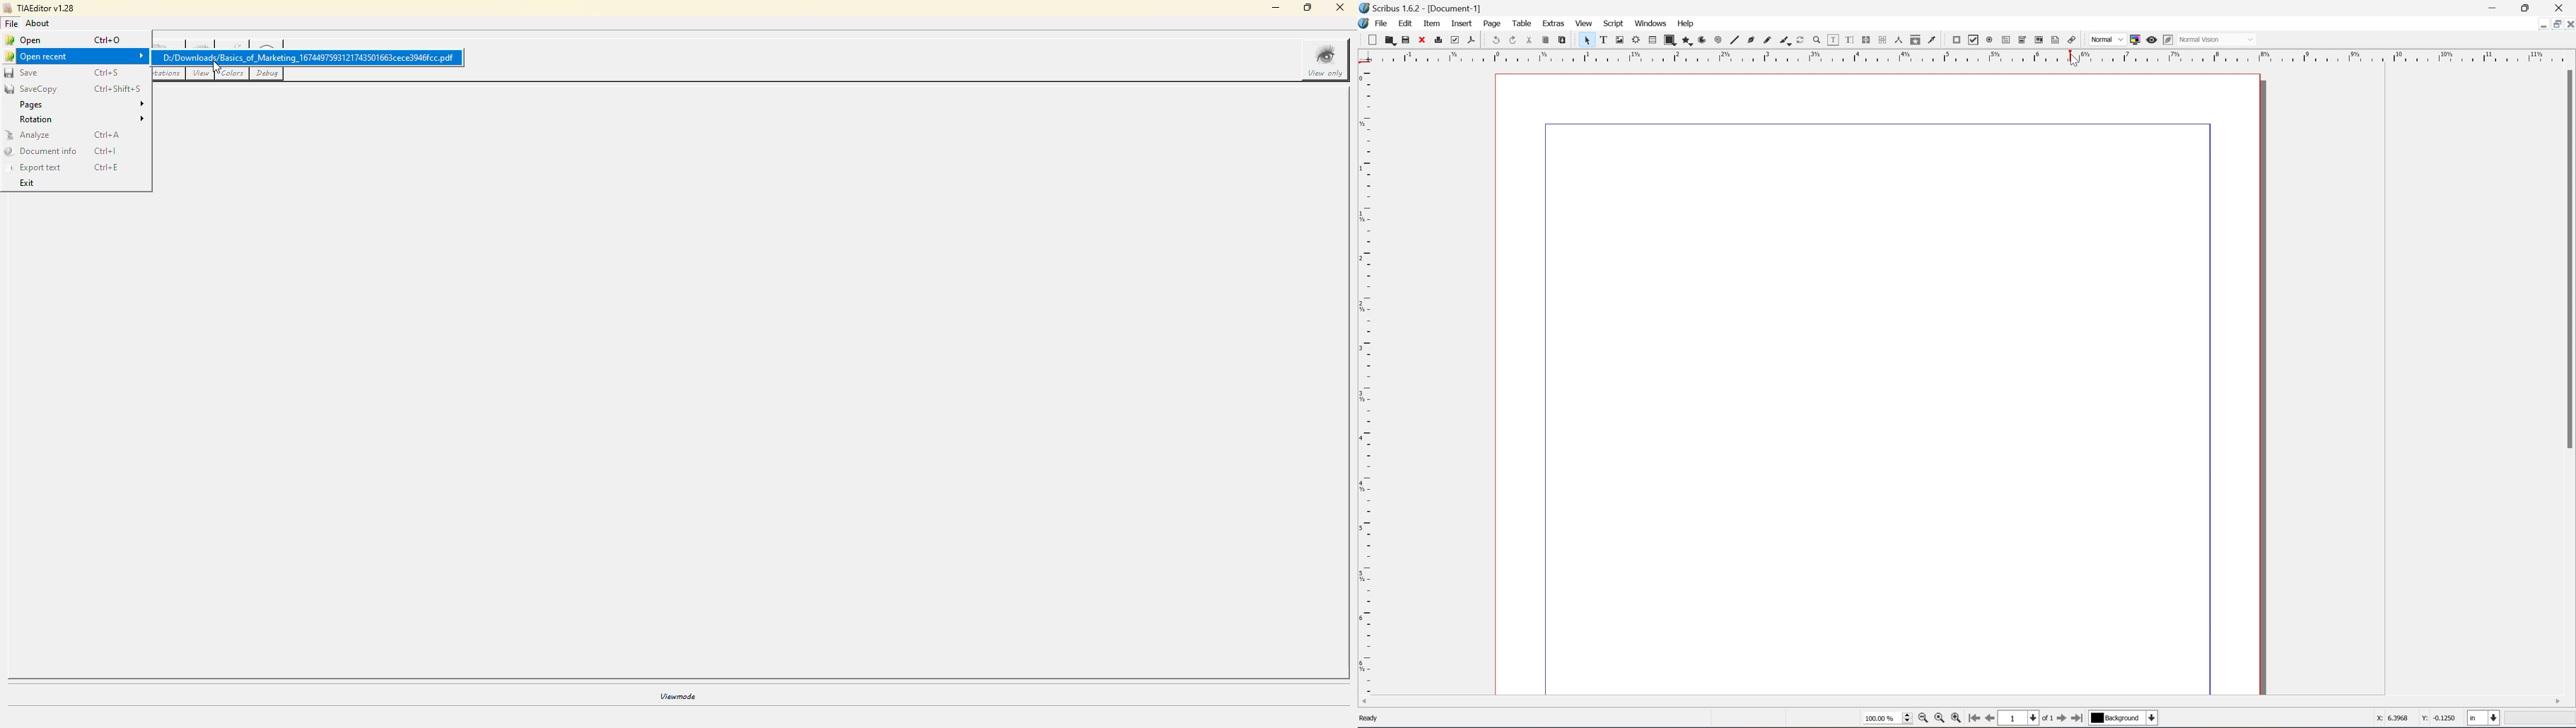  I want to click on spiral, so click(1718, 41).